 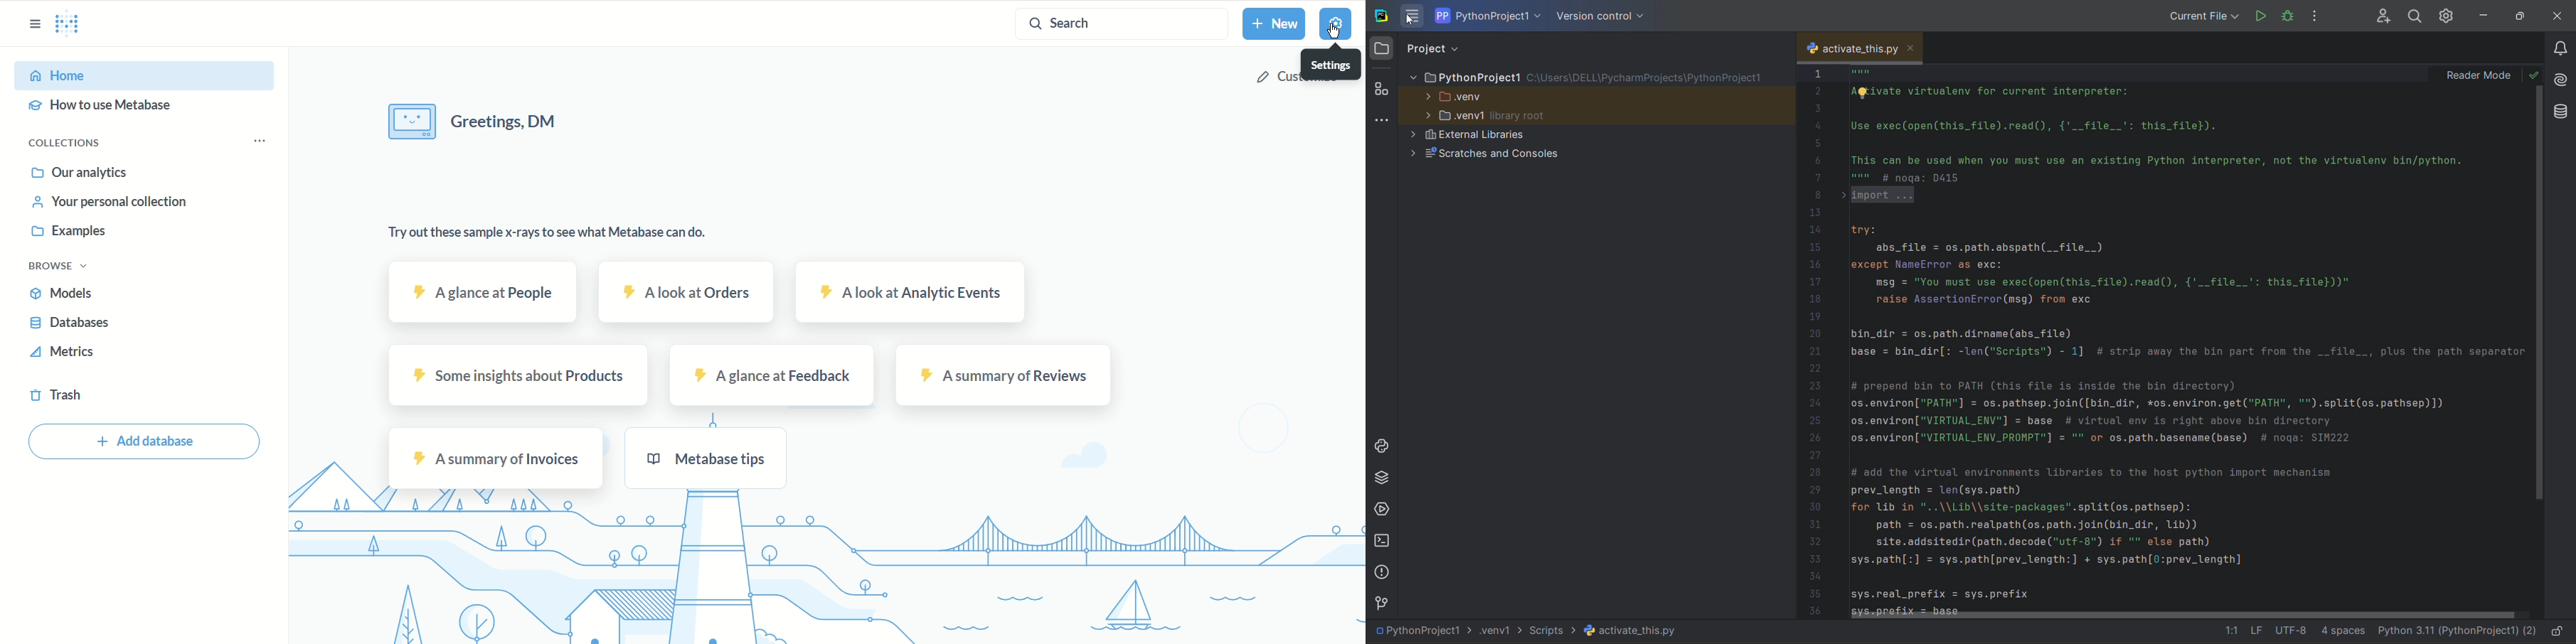 I want to click on New, so click(x=1277, y=24).